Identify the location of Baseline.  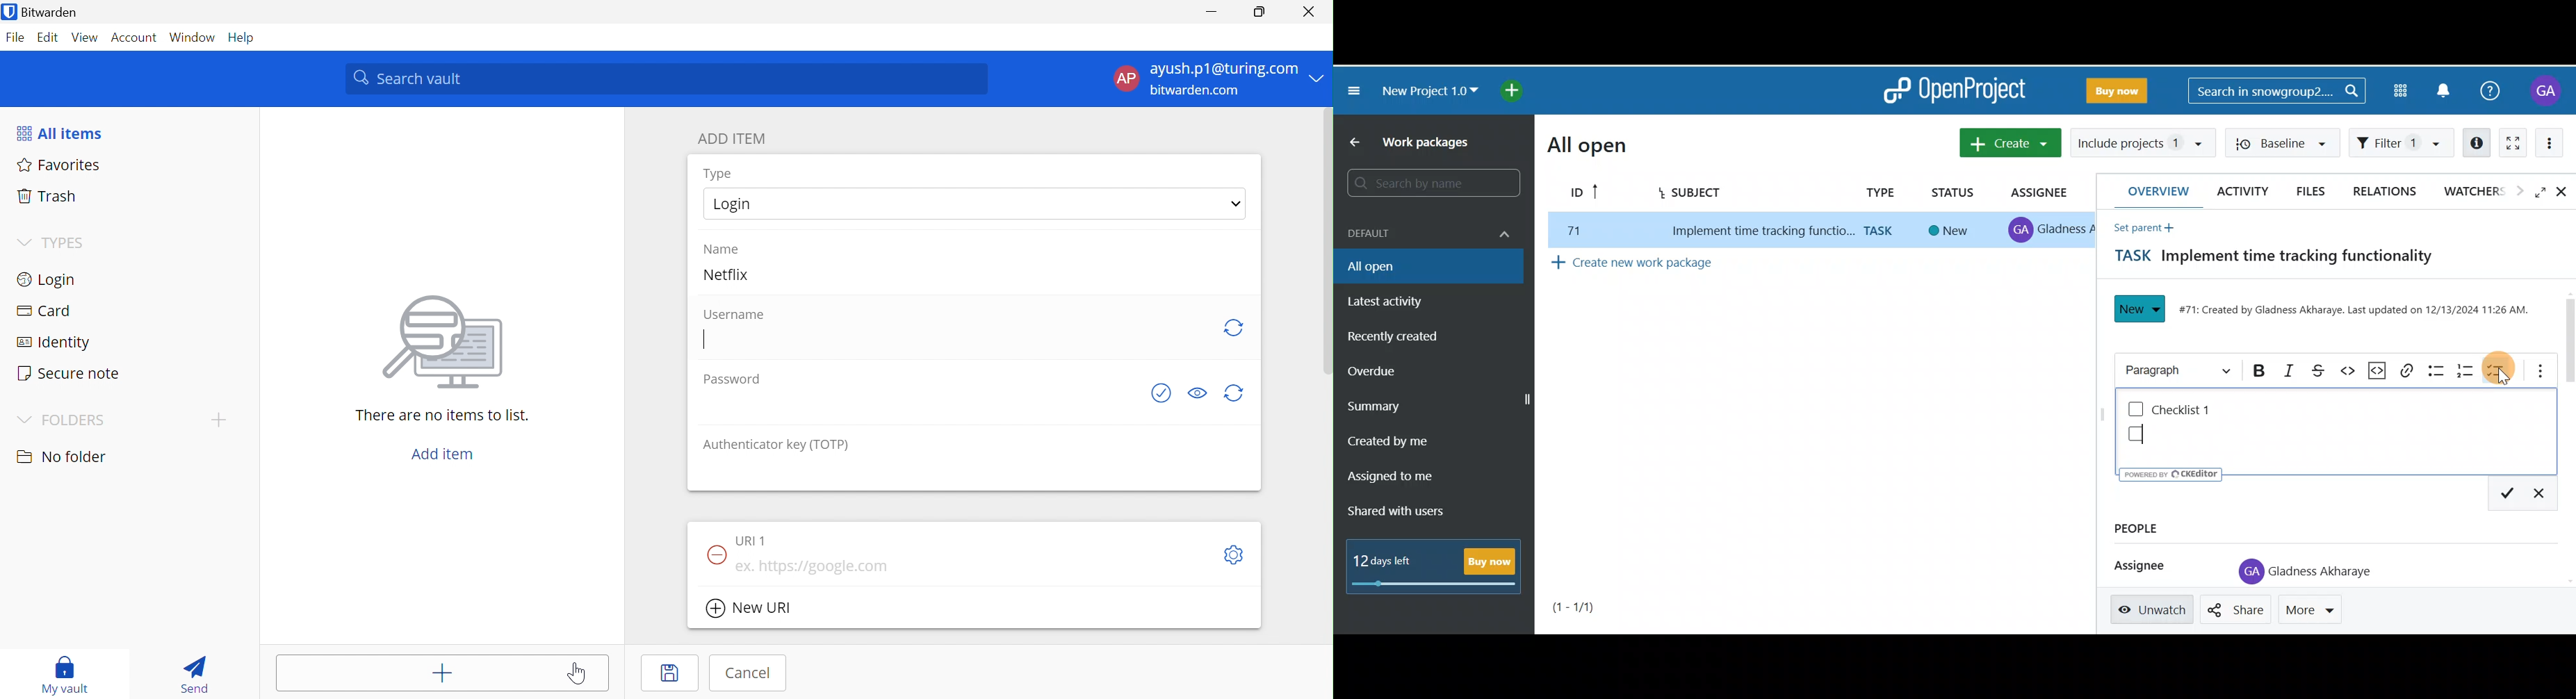
(2288, 143).